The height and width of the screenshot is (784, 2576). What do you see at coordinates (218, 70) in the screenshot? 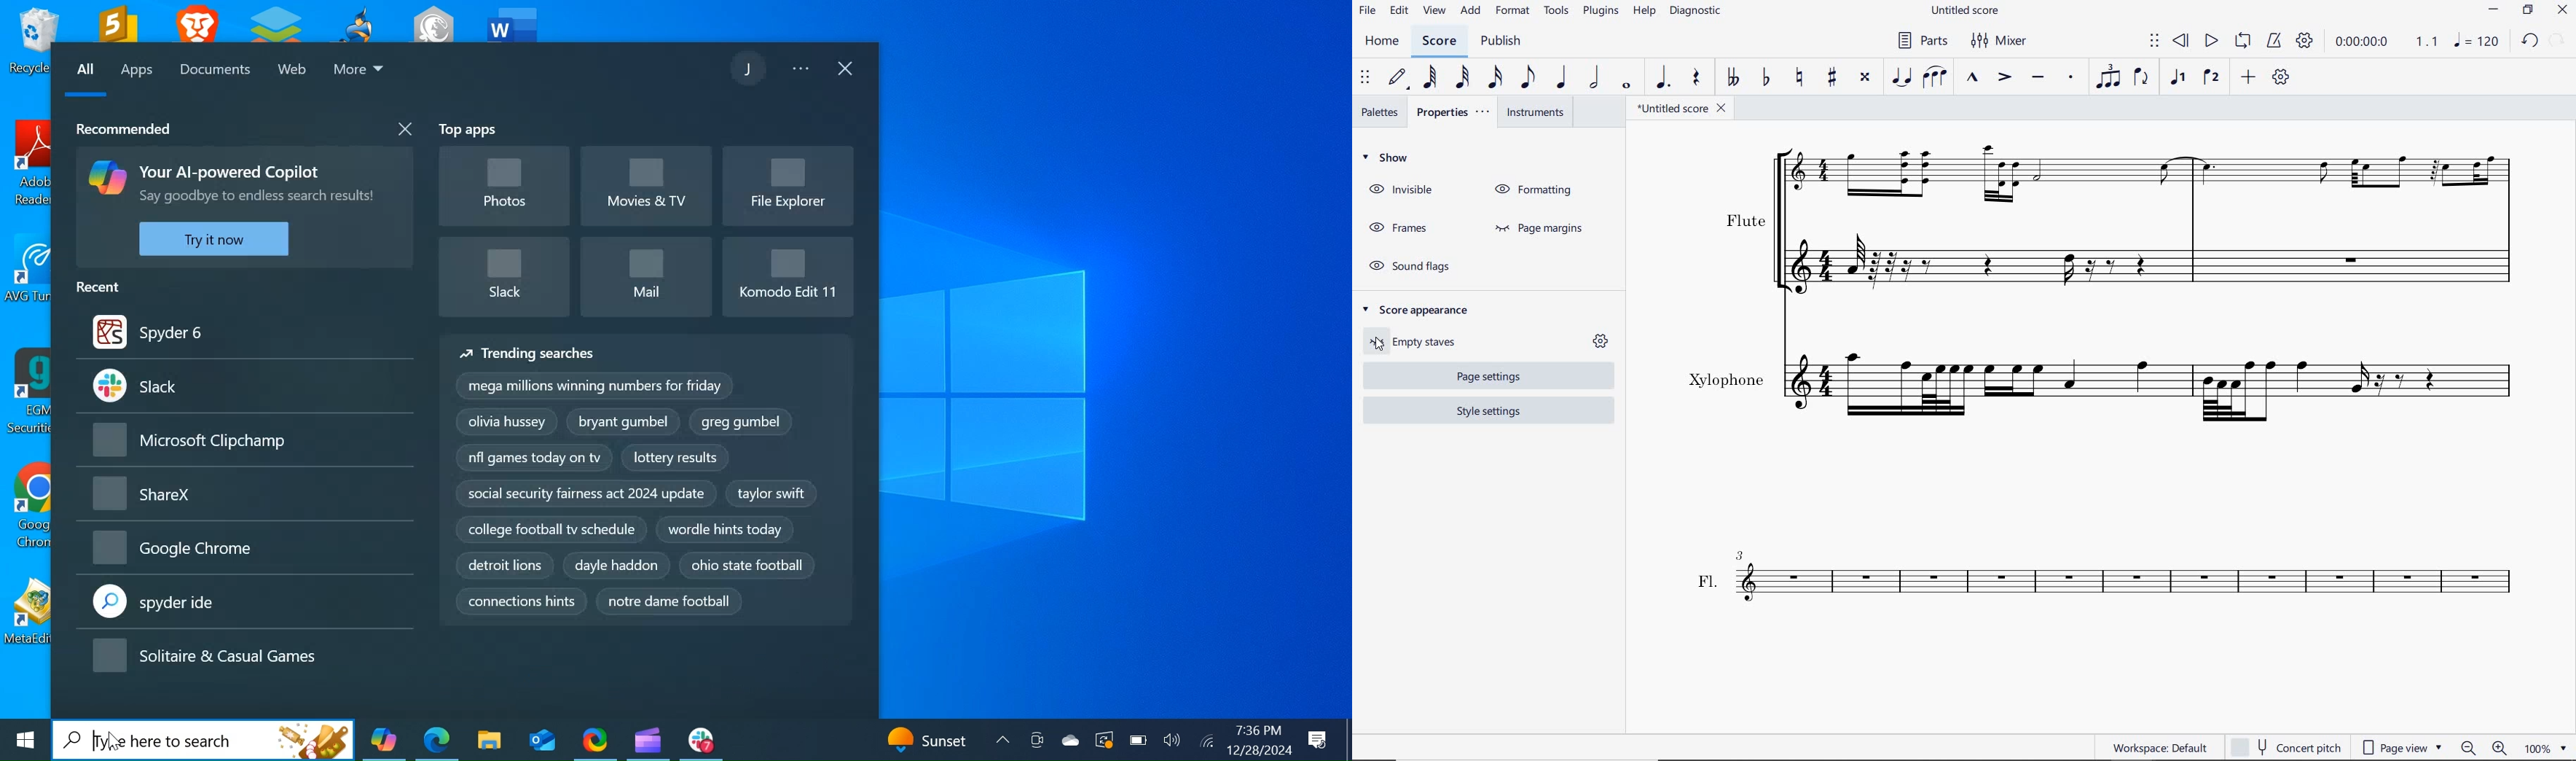
I see `Documents` at bounding box center [218, 70].